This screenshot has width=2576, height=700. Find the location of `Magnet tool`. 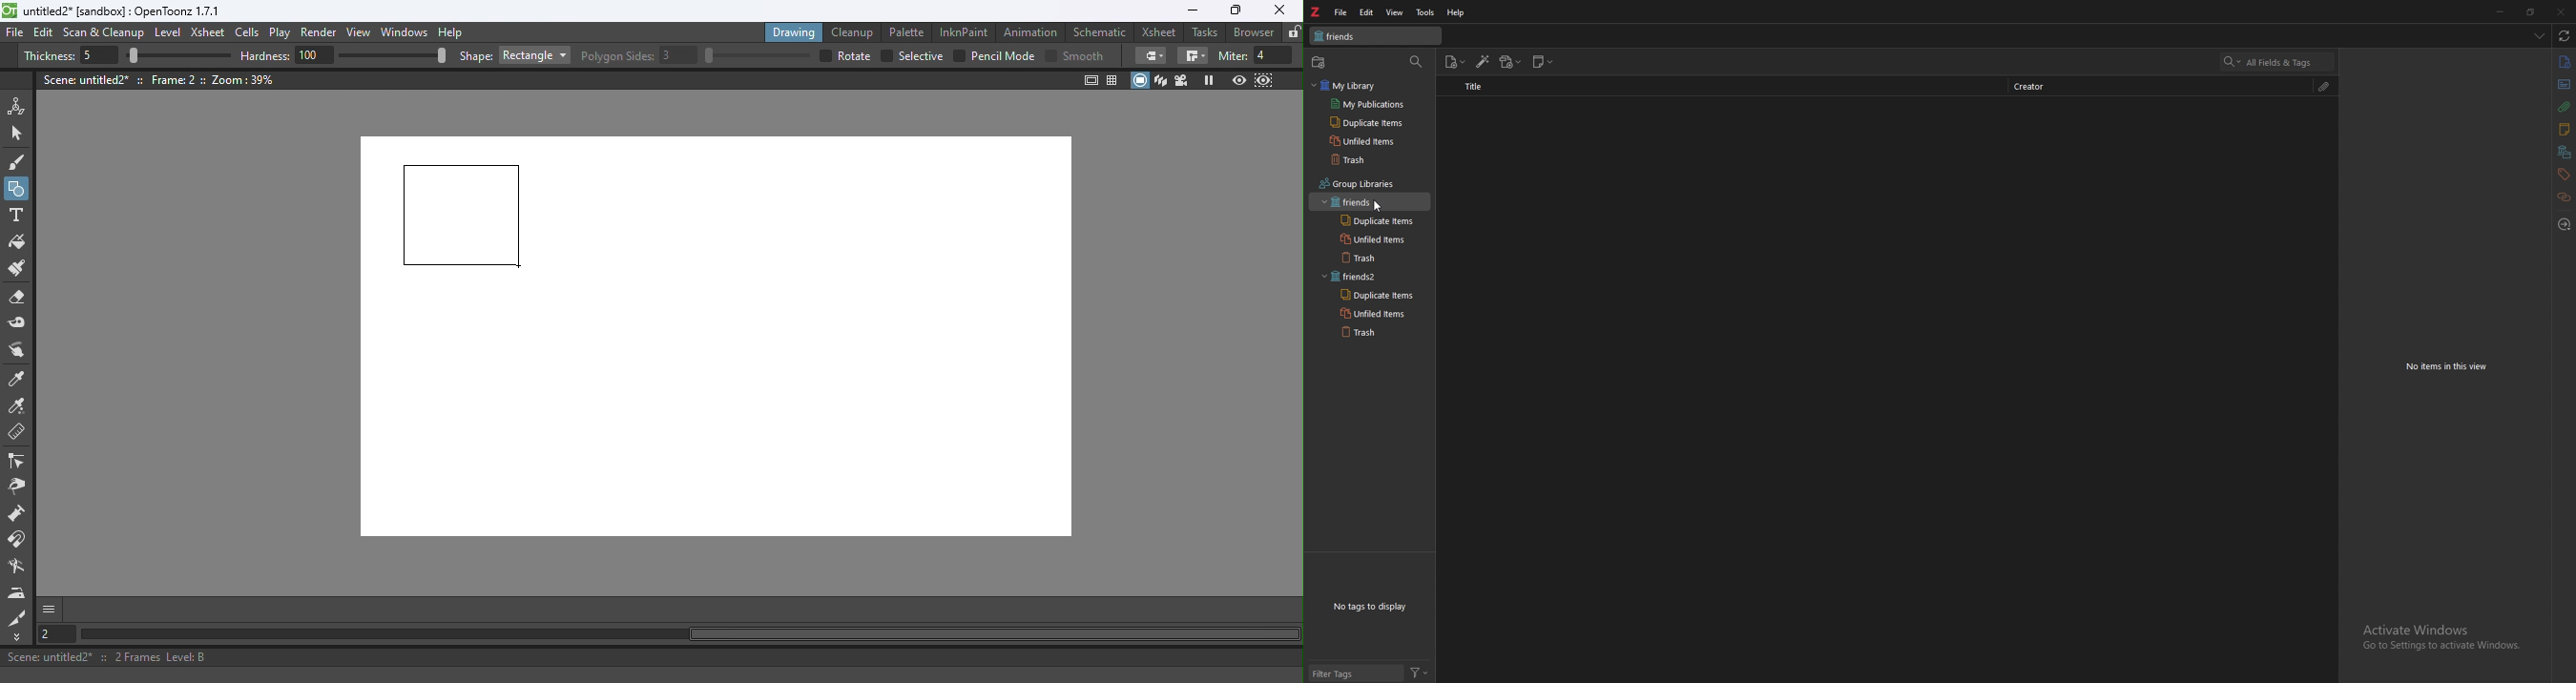

Magnet tool is located at coordinates (18, 515).